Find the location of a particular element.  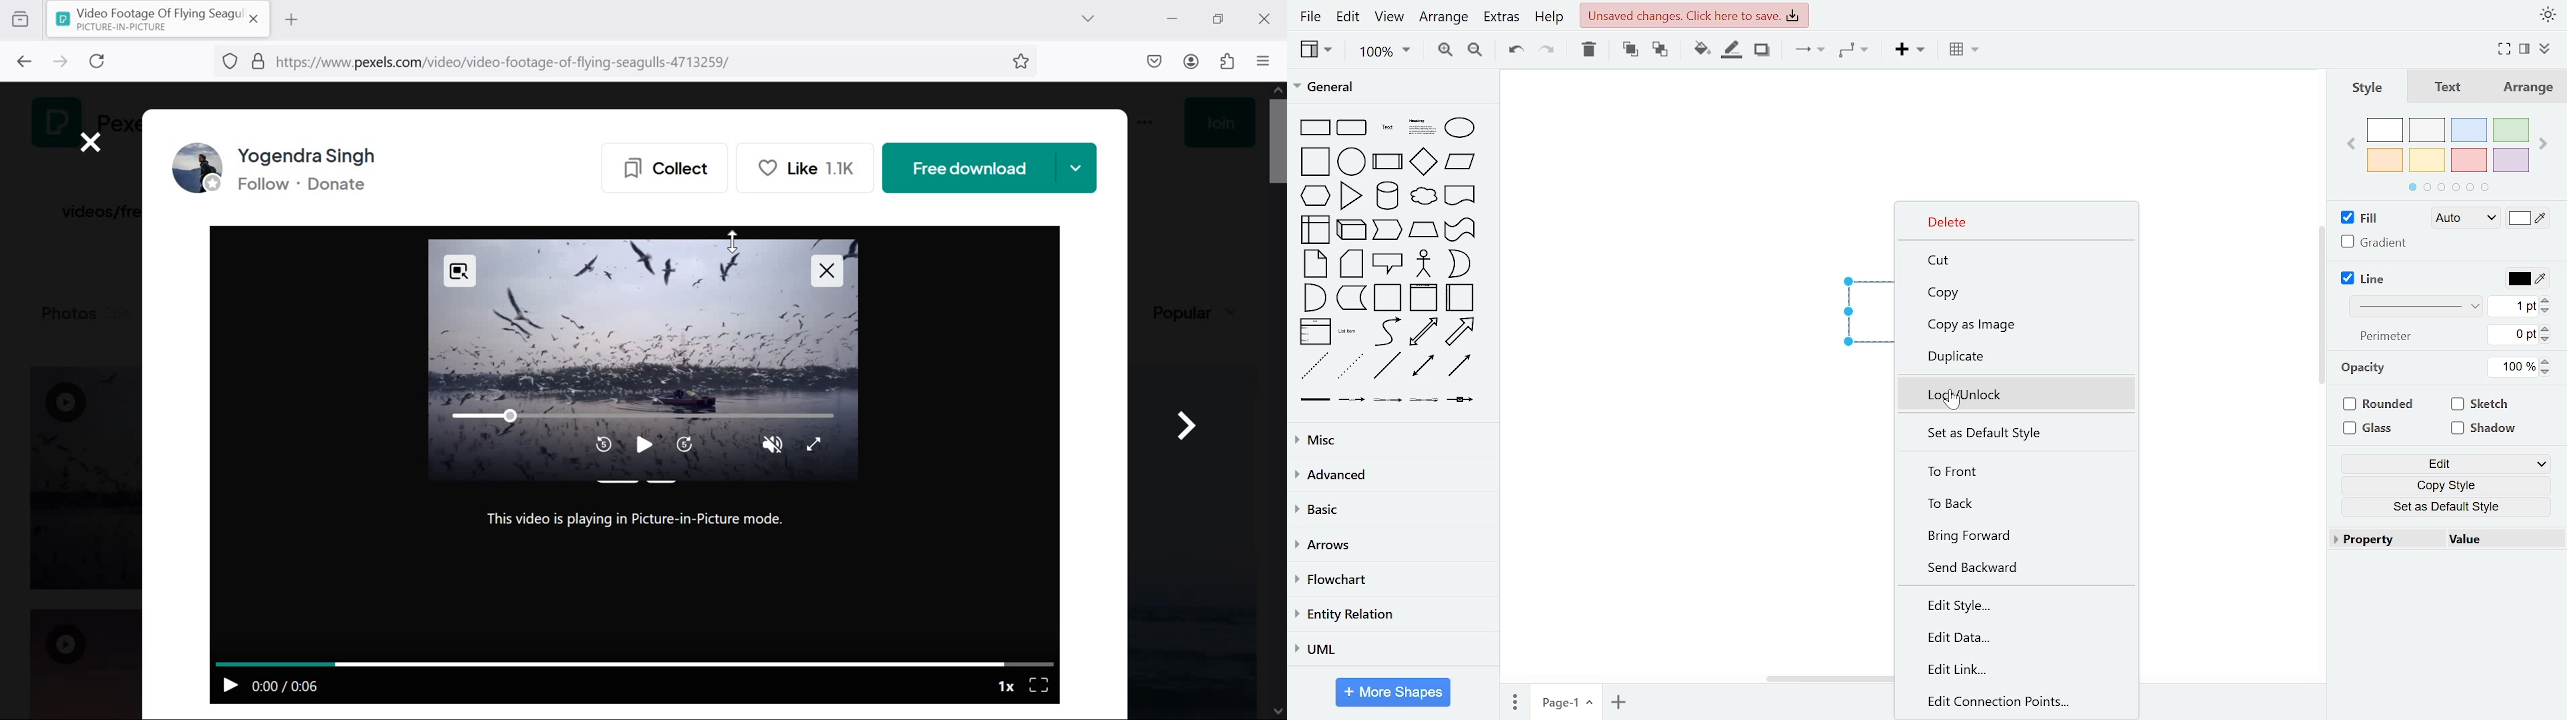

connector with symbol is located at coordinates (1462, 400).